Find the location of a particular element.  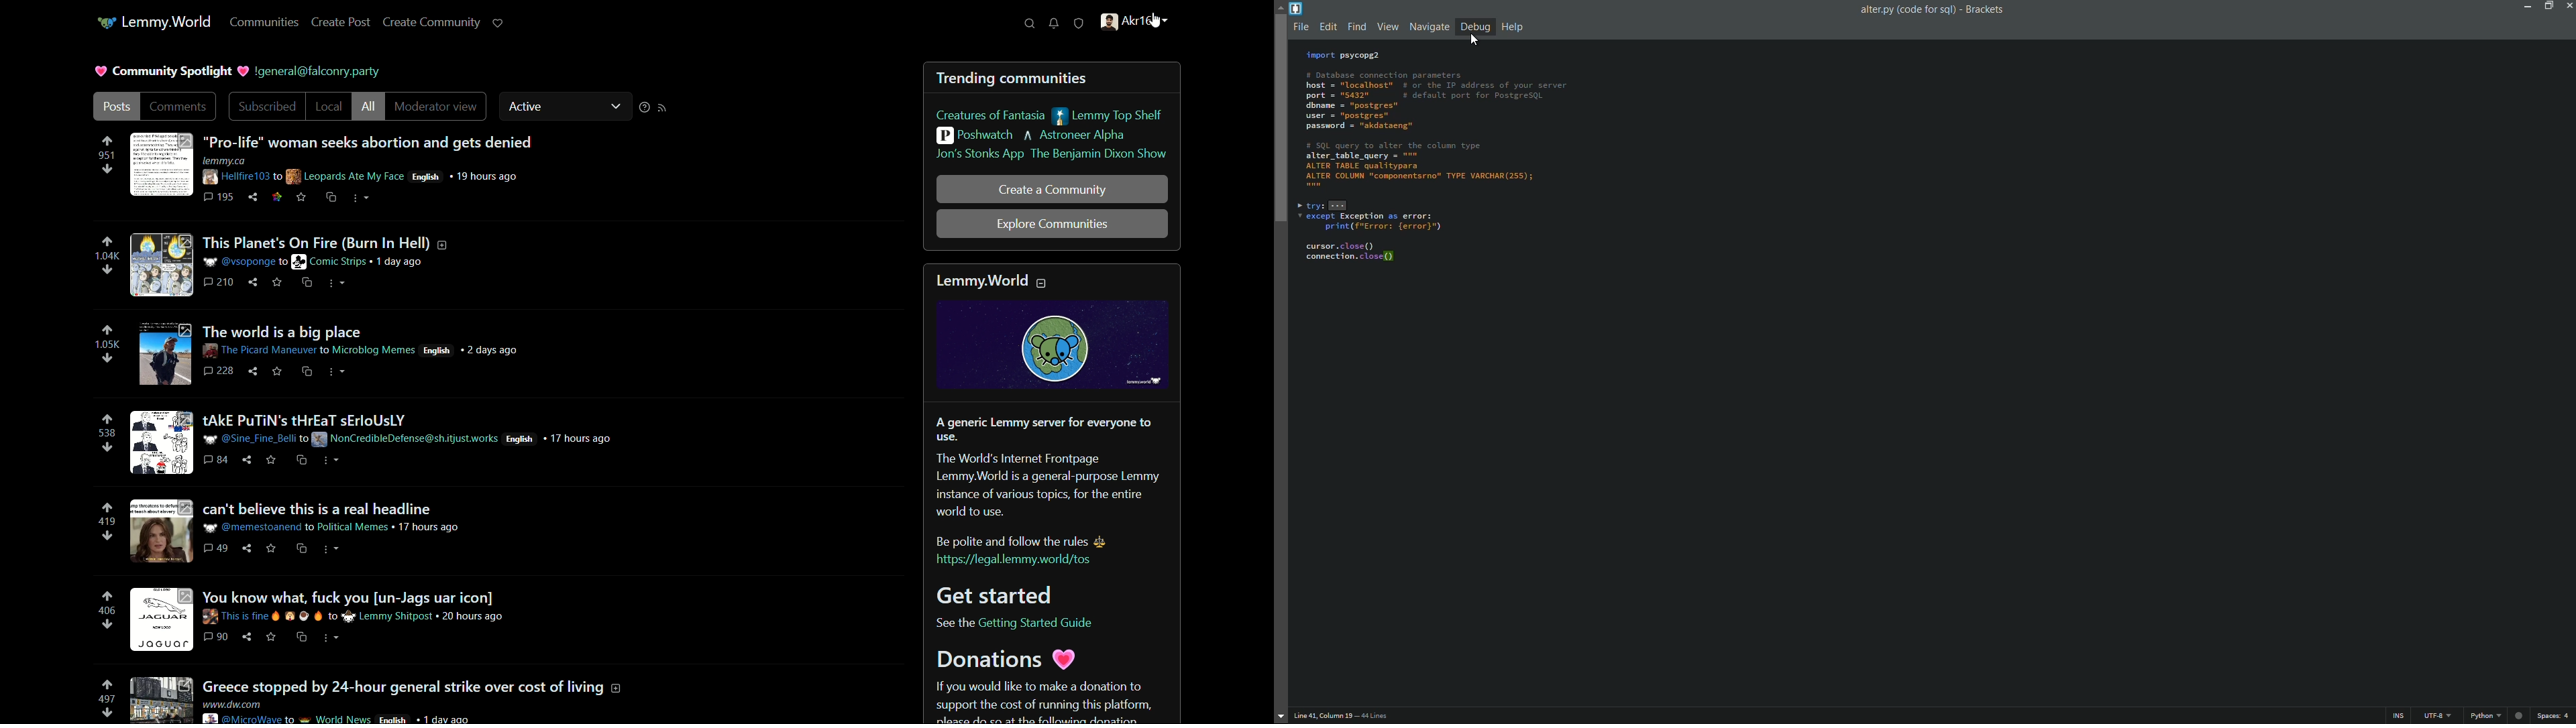

downvote is located at coordinates (107, 536).